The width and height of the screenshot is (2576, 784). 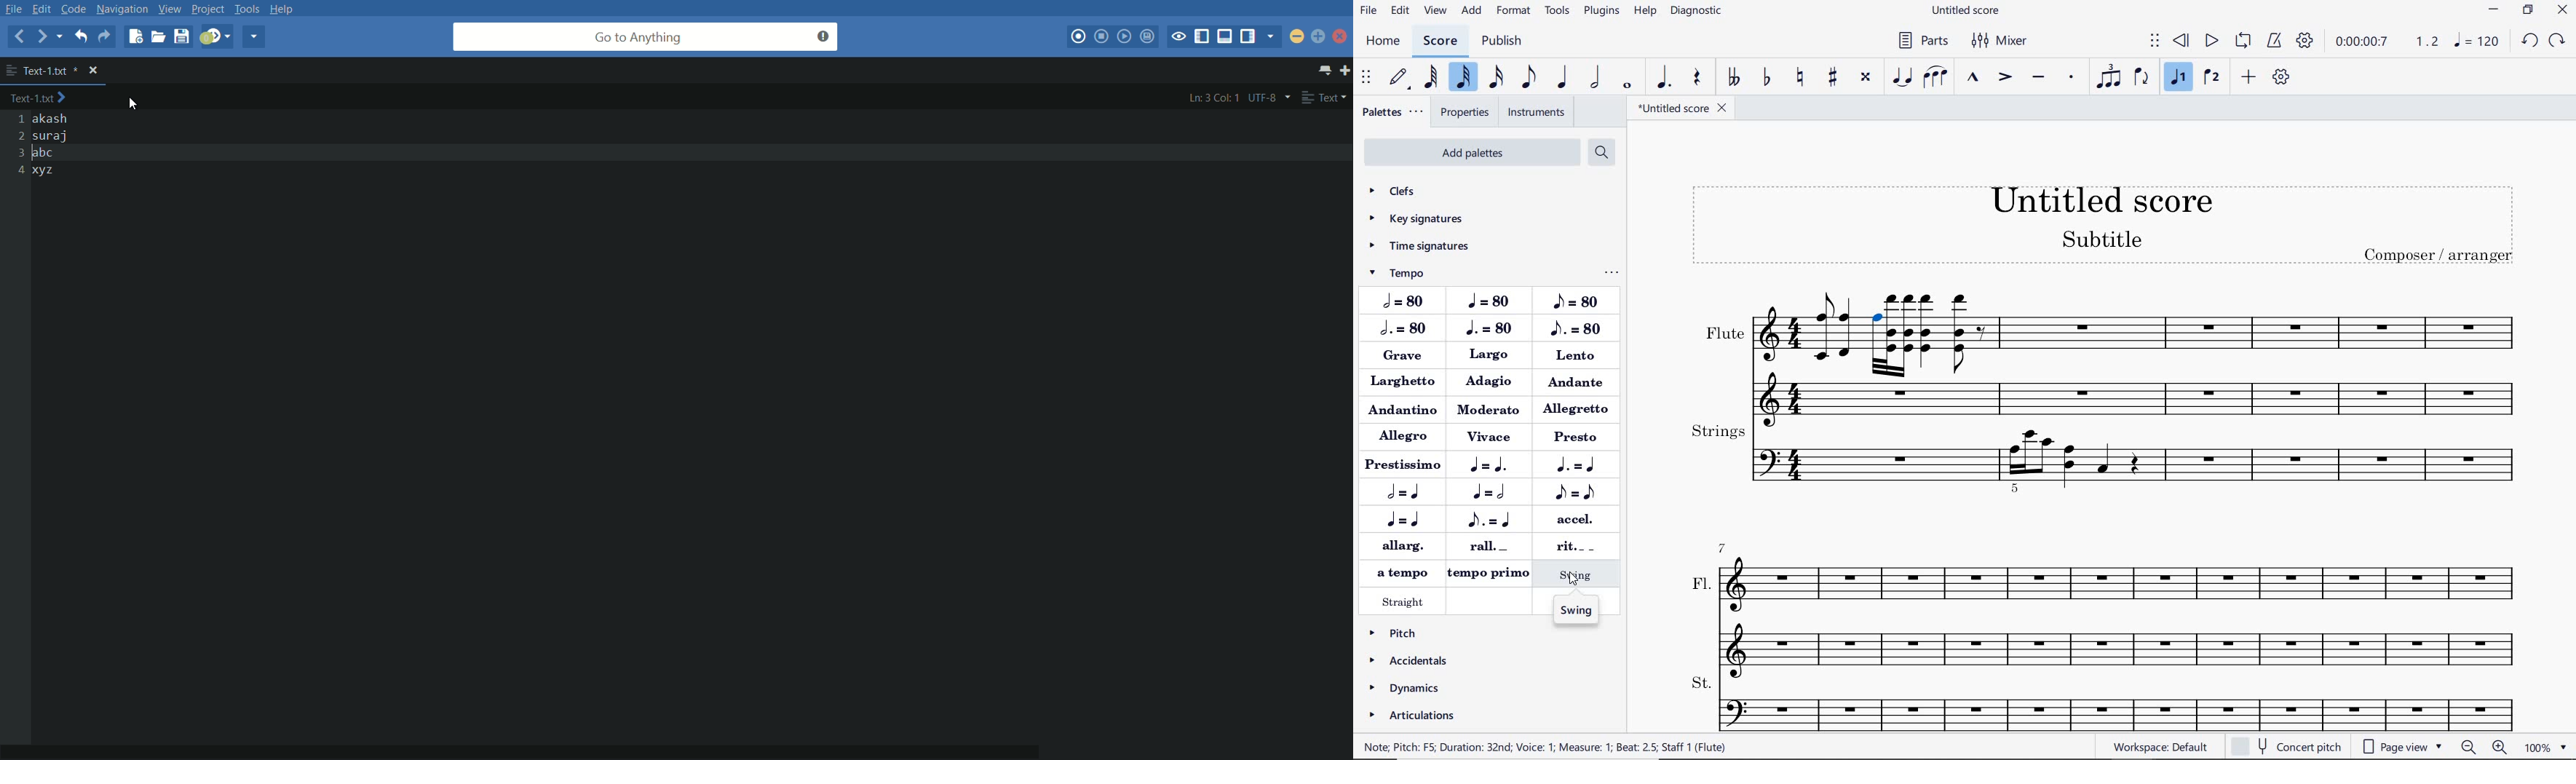 What do you see at coordinates (1488, 409) in the screenshot?
I see `MODERATO` at bounding box center [1488, 409].